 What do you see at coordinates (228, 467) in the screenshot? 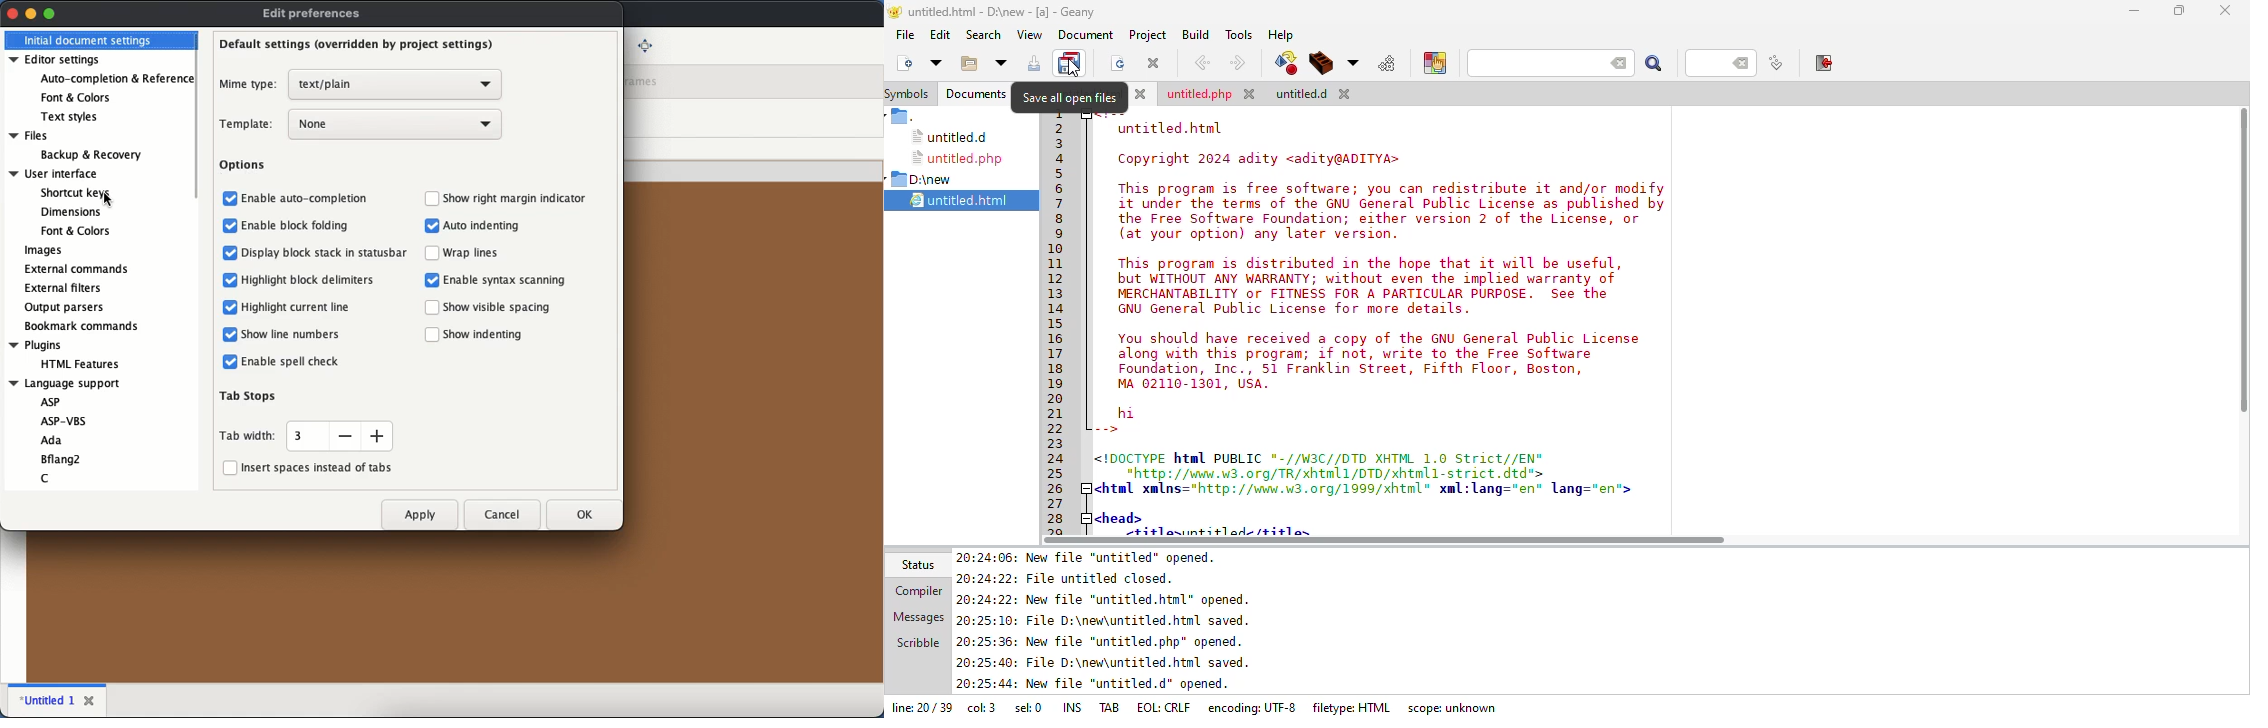
I see `checkbox disabled` at bounding box center [228, 467].